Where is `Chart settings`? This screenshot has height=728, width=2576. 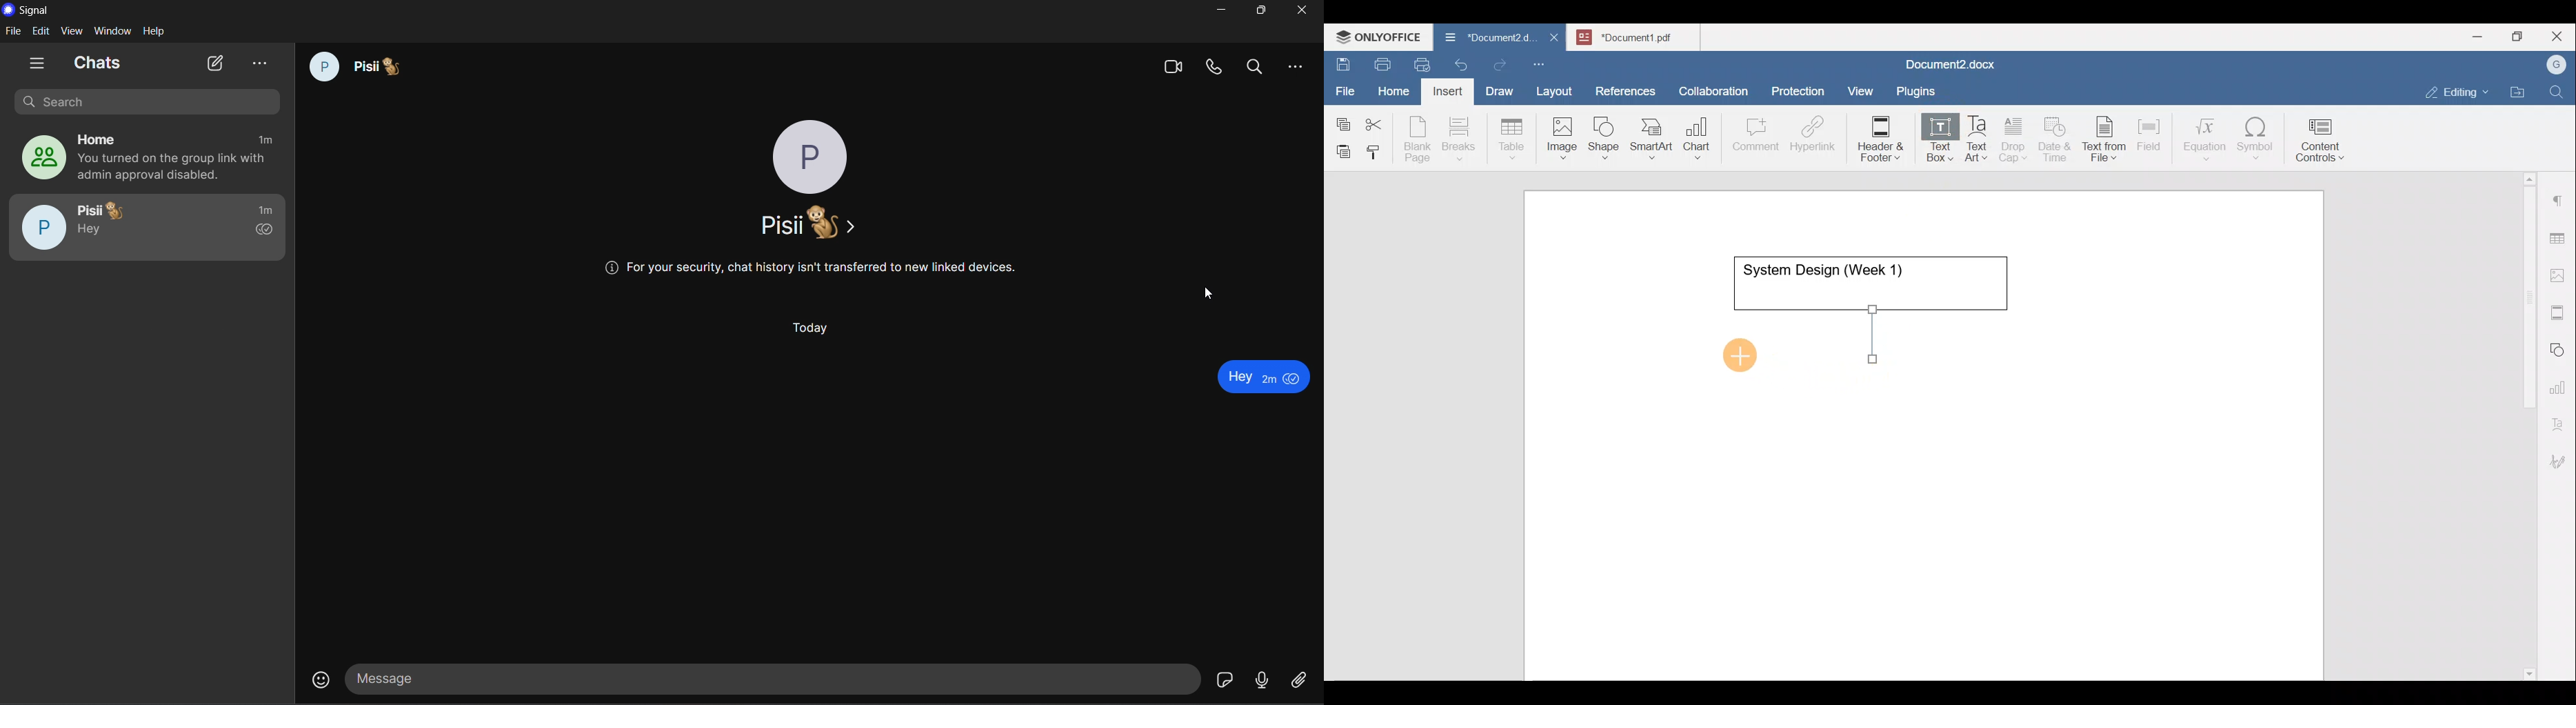
Chart settings is located at coordinates (2561, 382).